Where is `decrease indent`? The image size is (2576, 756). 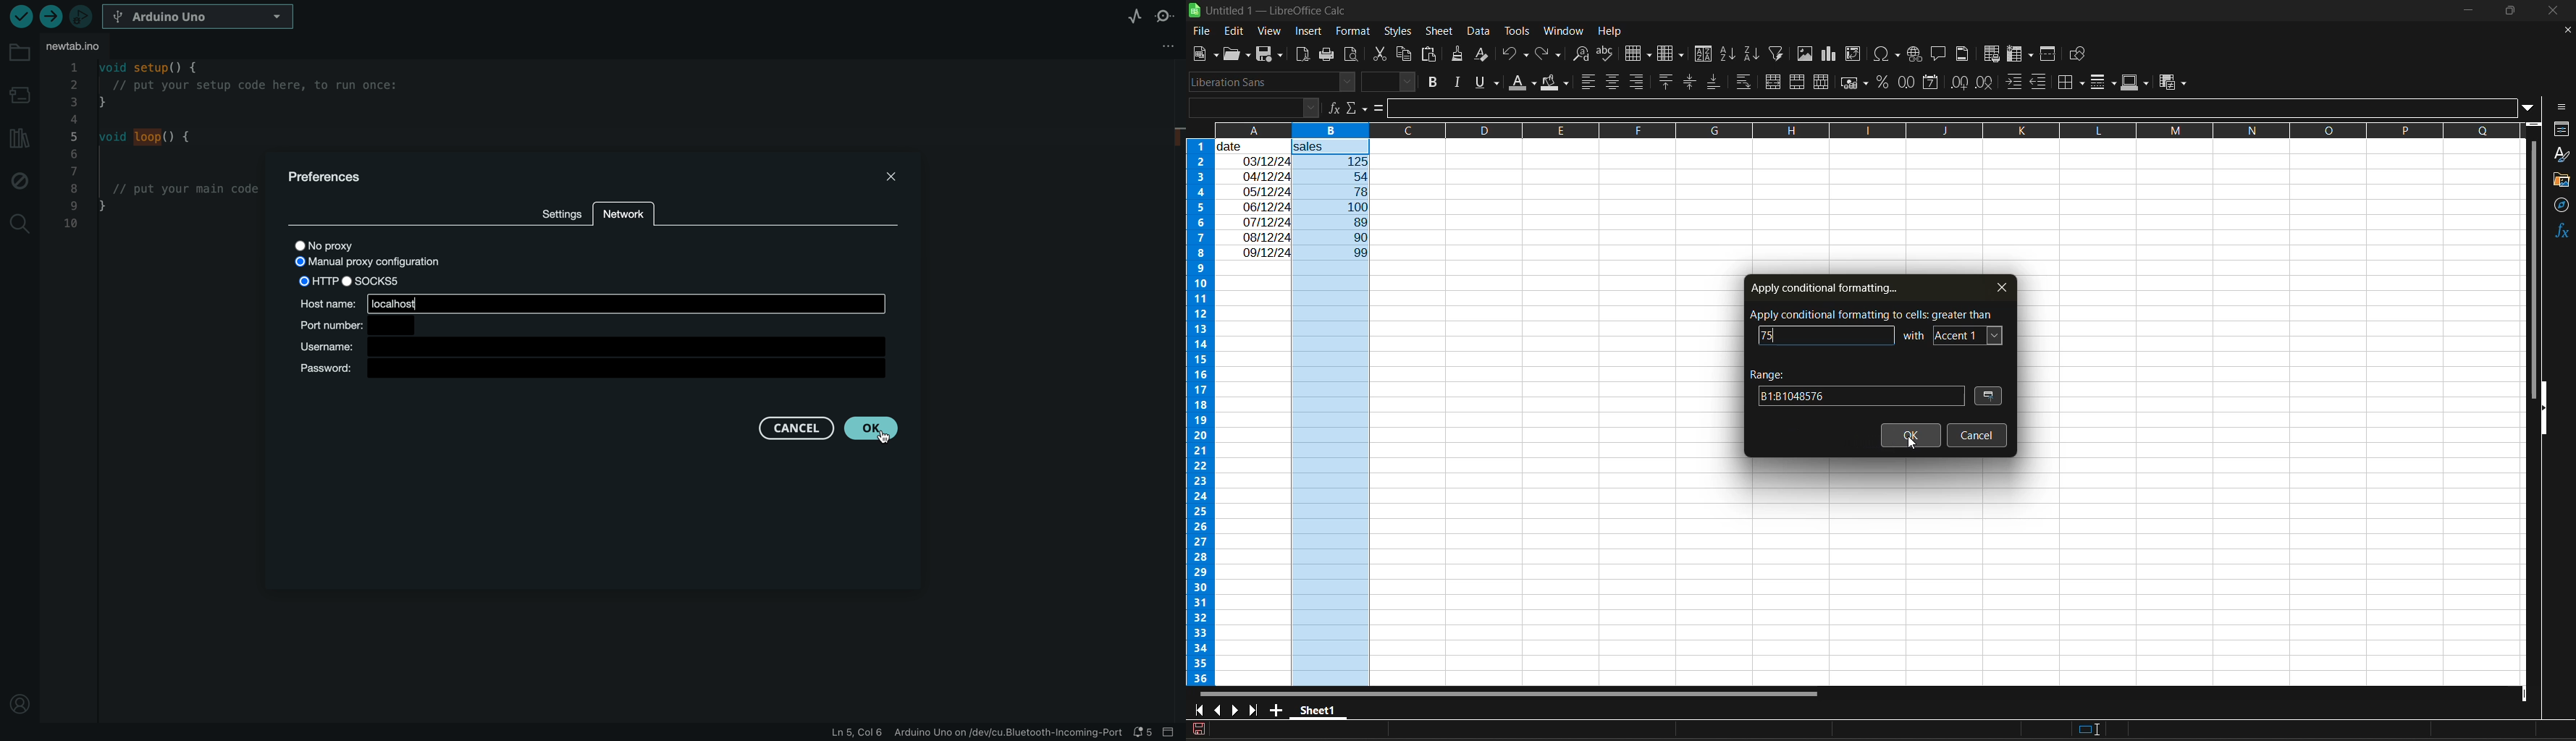
decrease indent is located at coordinates (2041, 82).